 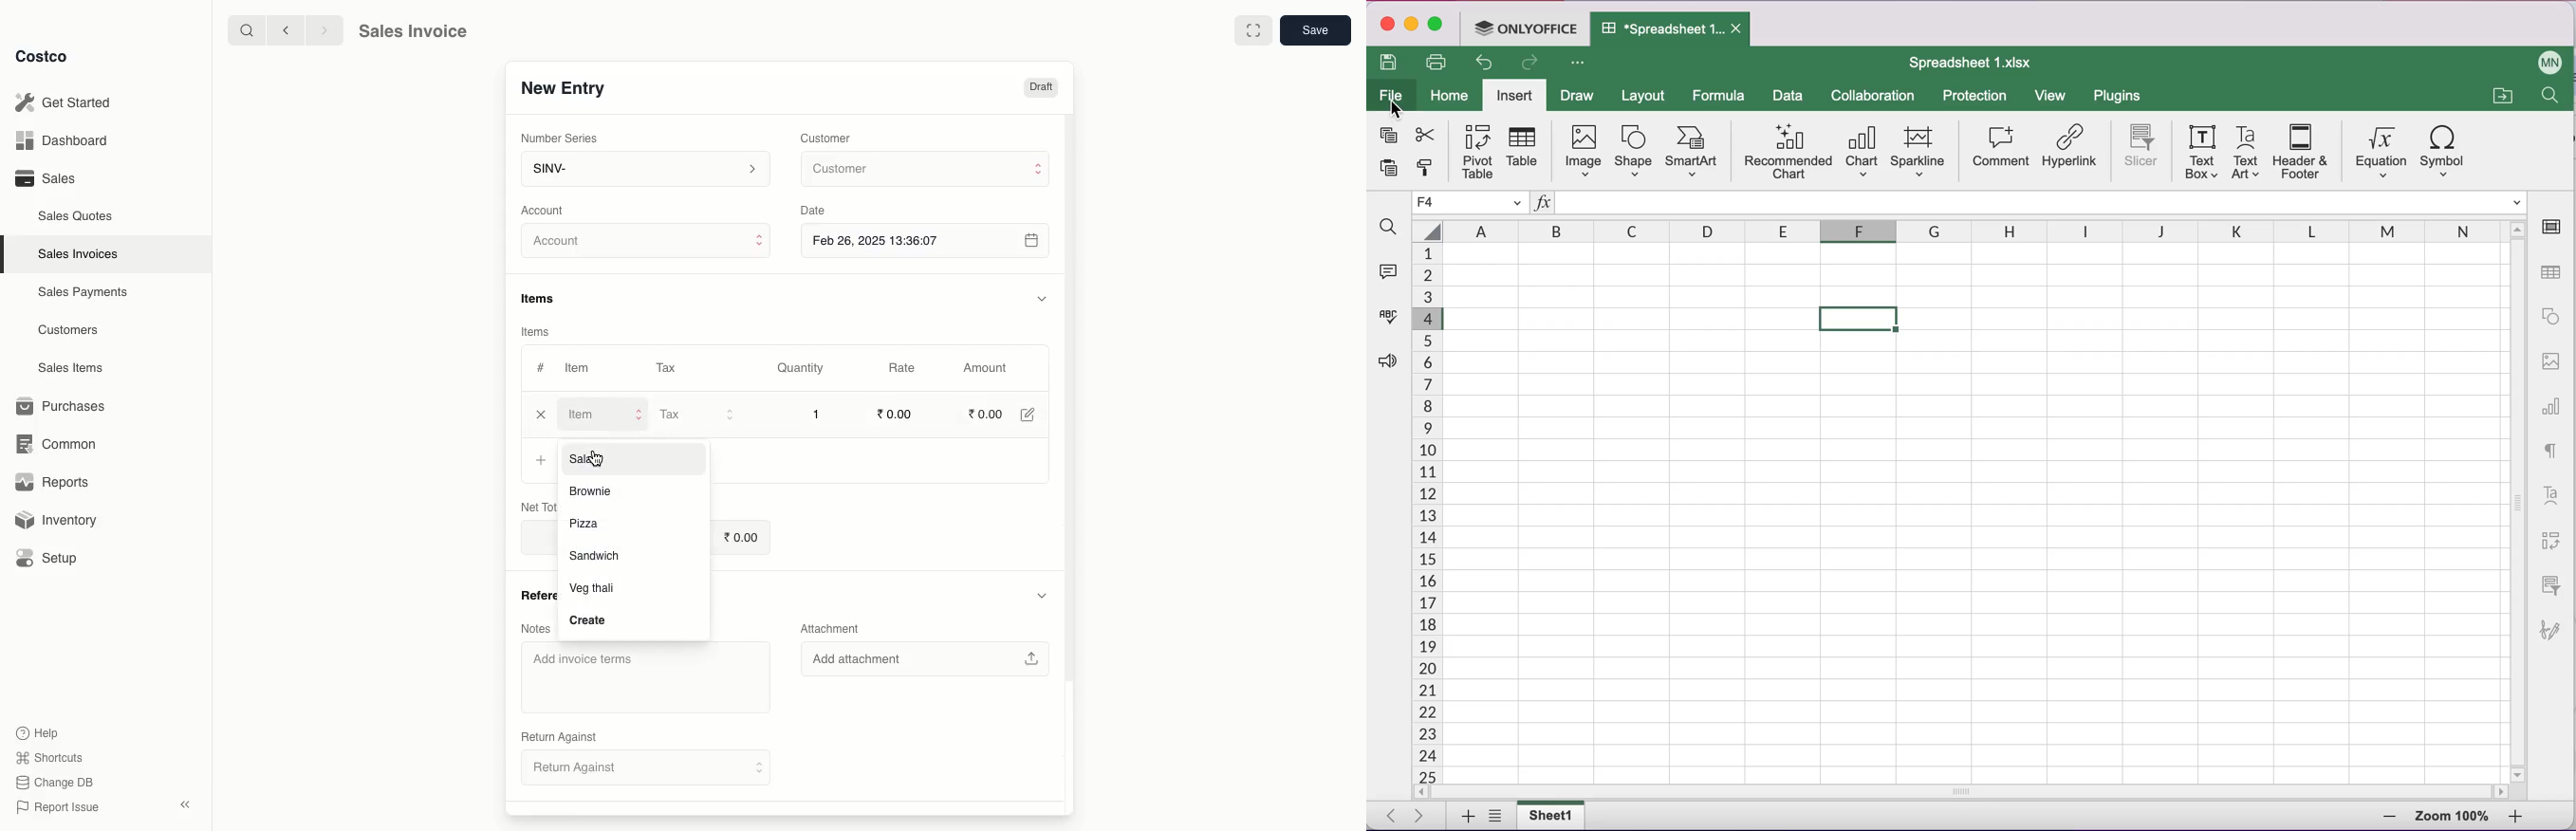 I want to click on Brownie, so click(x=593, y=492).